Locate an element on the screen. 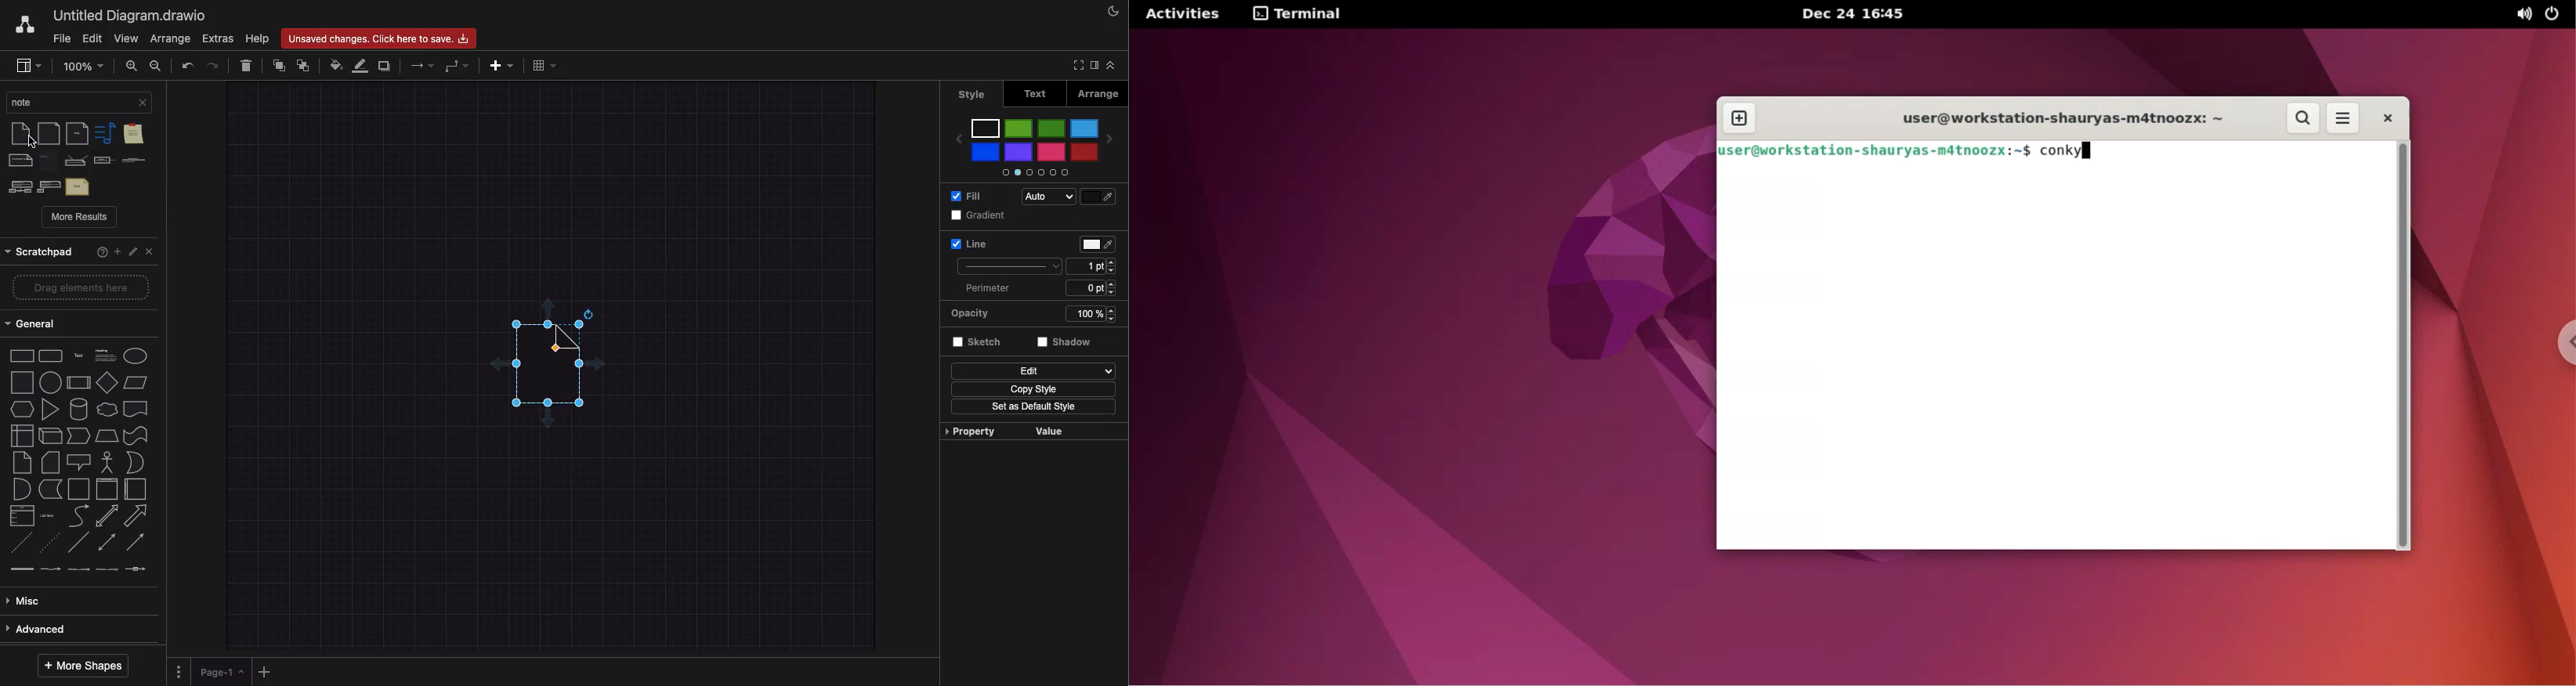 The height and width of the screenshot is (700, 2576). text is located at coordinates (78, 186).